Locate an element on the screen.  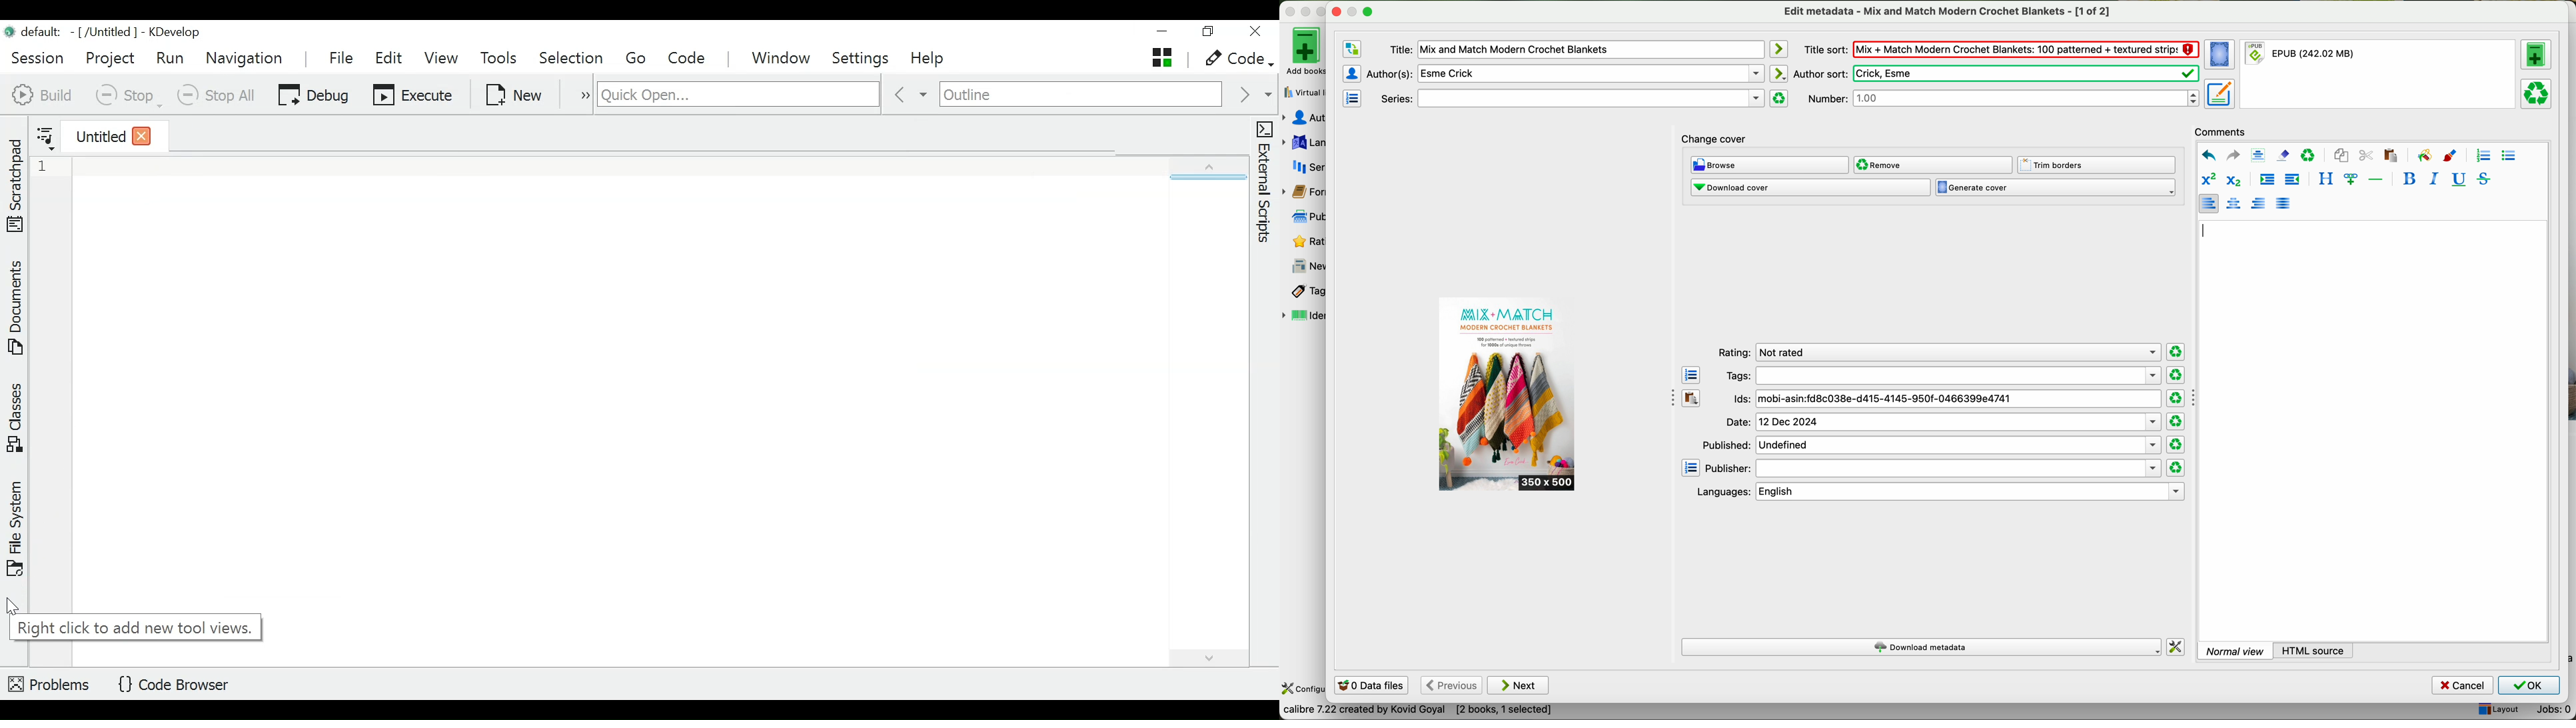
set metadata for the book is located at coordinates (2219, 93).